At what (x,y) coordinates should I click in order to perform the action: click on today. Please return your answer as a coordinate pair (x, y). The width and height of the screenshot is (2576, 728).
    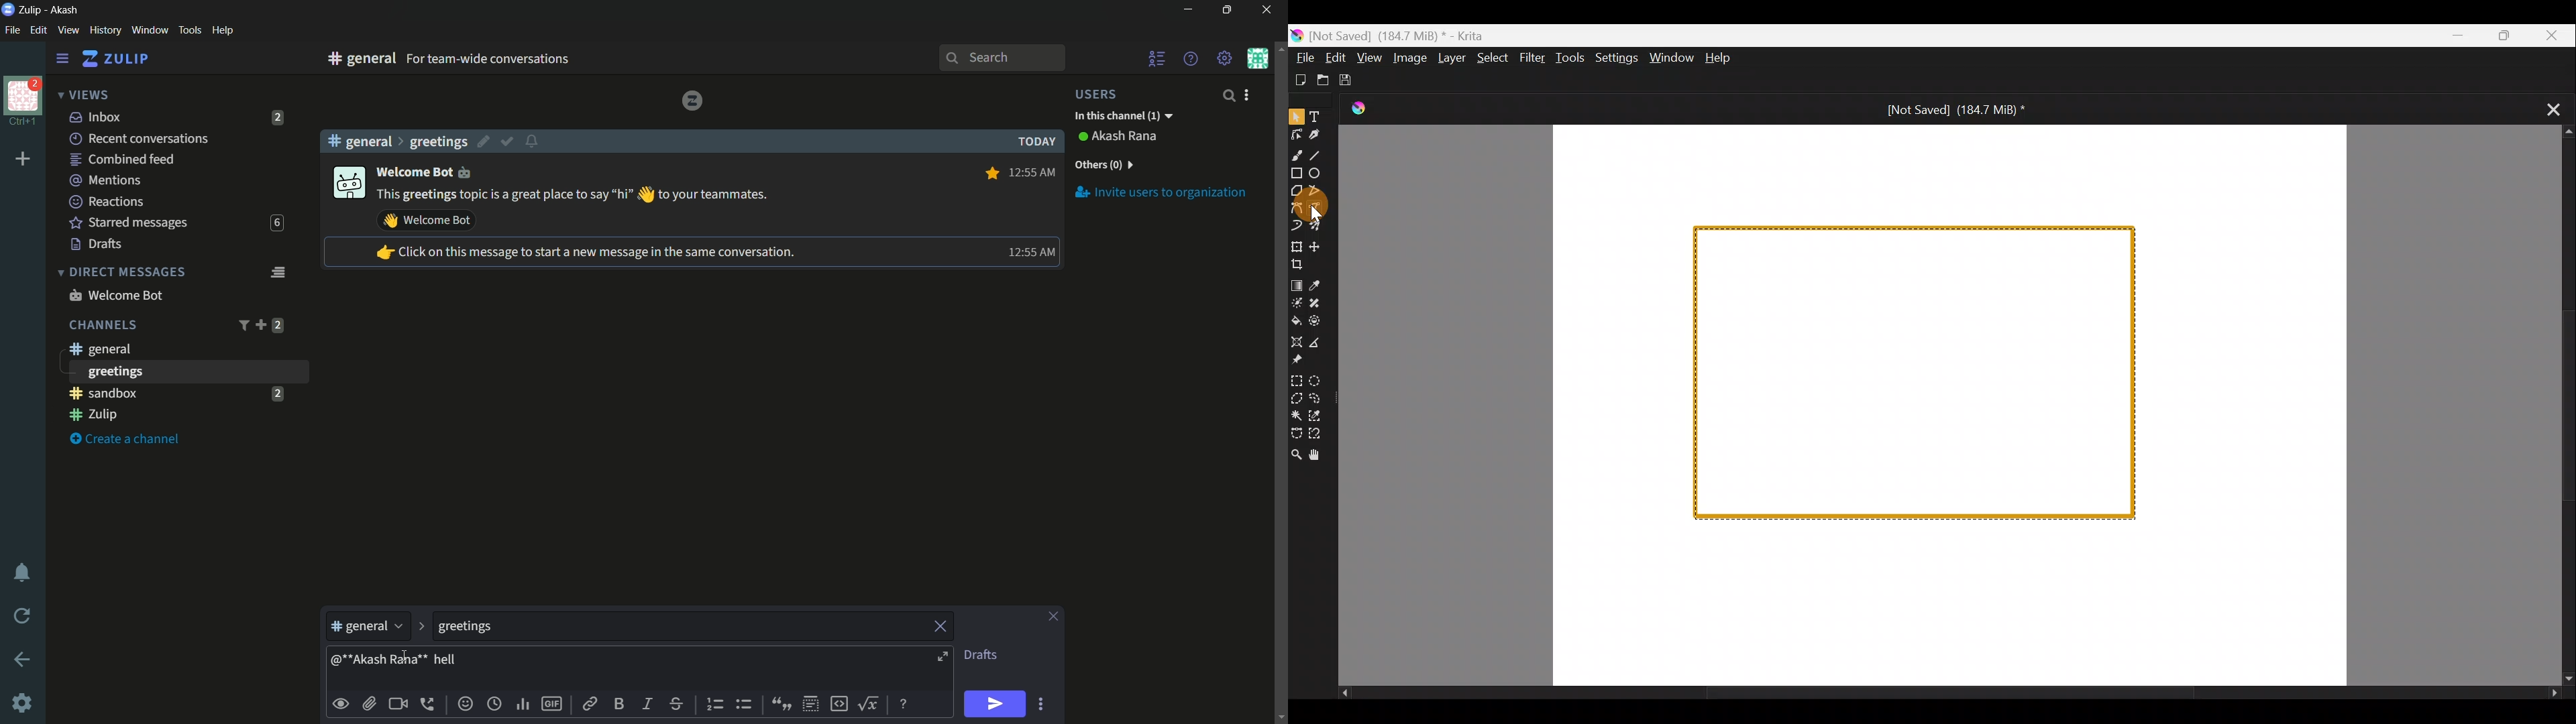
    Looking at the image, I should click on (1033, 141).